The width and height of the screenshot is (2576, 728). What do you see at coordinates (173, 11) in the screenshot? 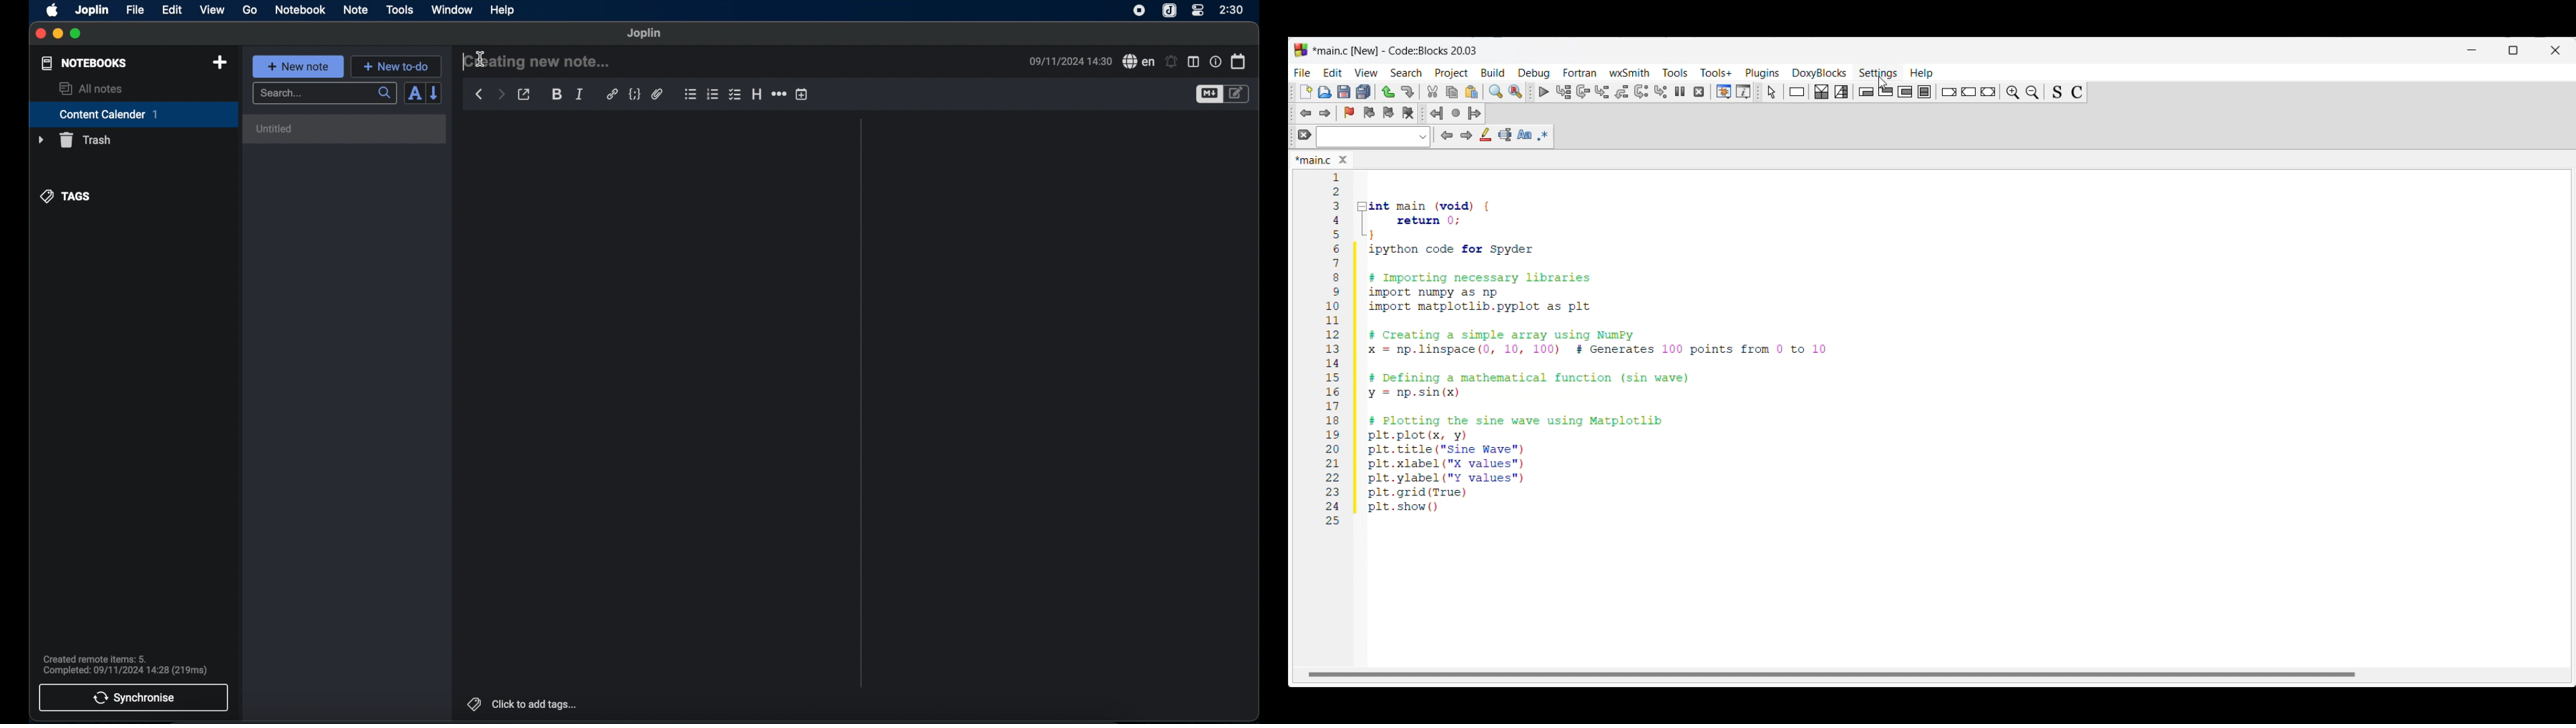
I see `edit` at bounding box center [173, 11].